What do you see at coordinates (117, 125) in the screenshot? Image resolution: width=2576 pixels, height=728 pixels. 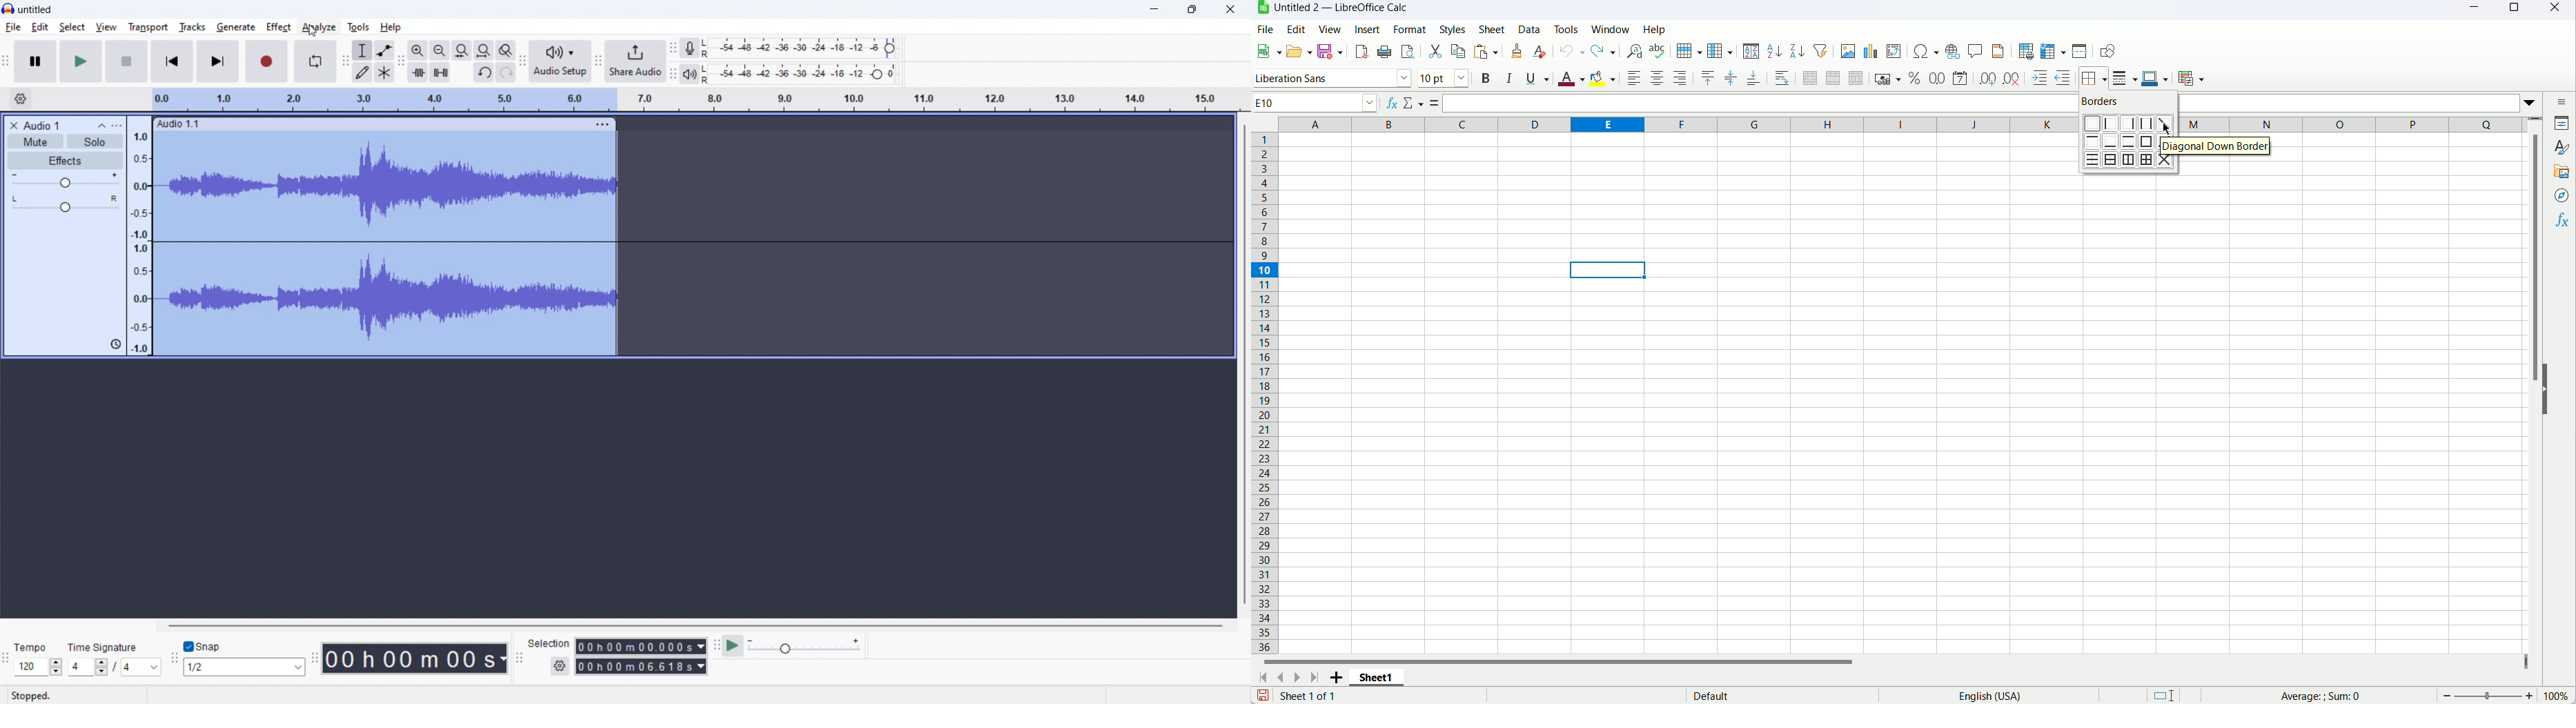 I see `track control panel menu` at bounding box center [117, 125].